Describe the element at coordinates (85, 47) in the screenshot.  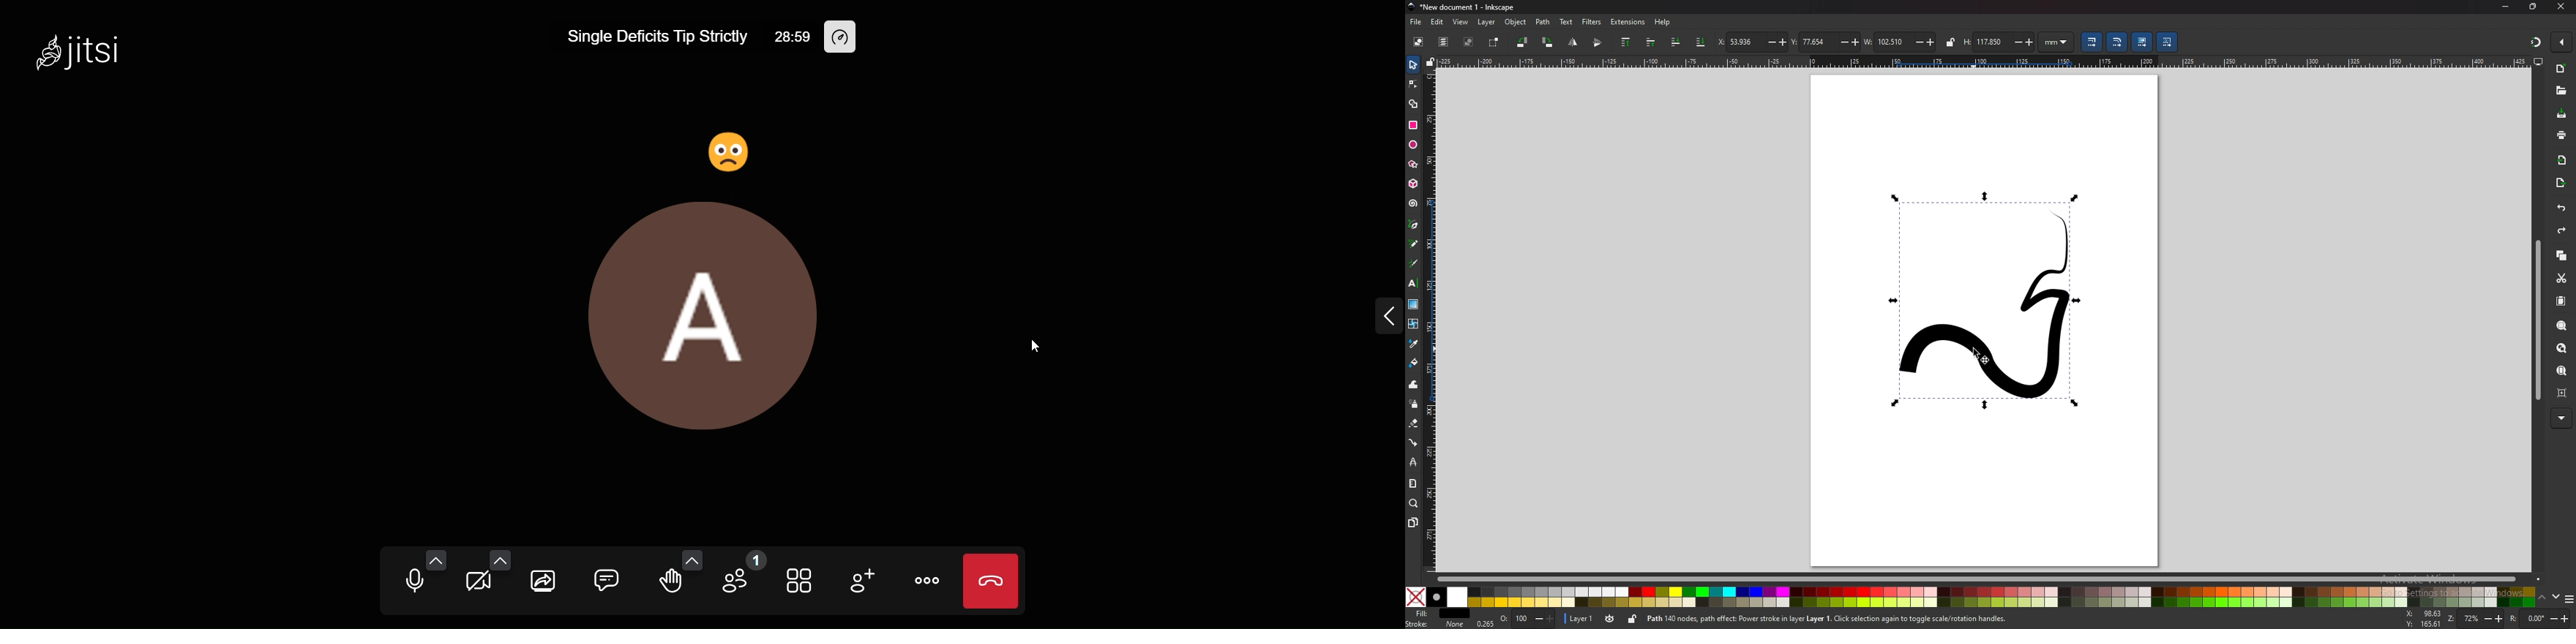
I see `jitsi` at that location.